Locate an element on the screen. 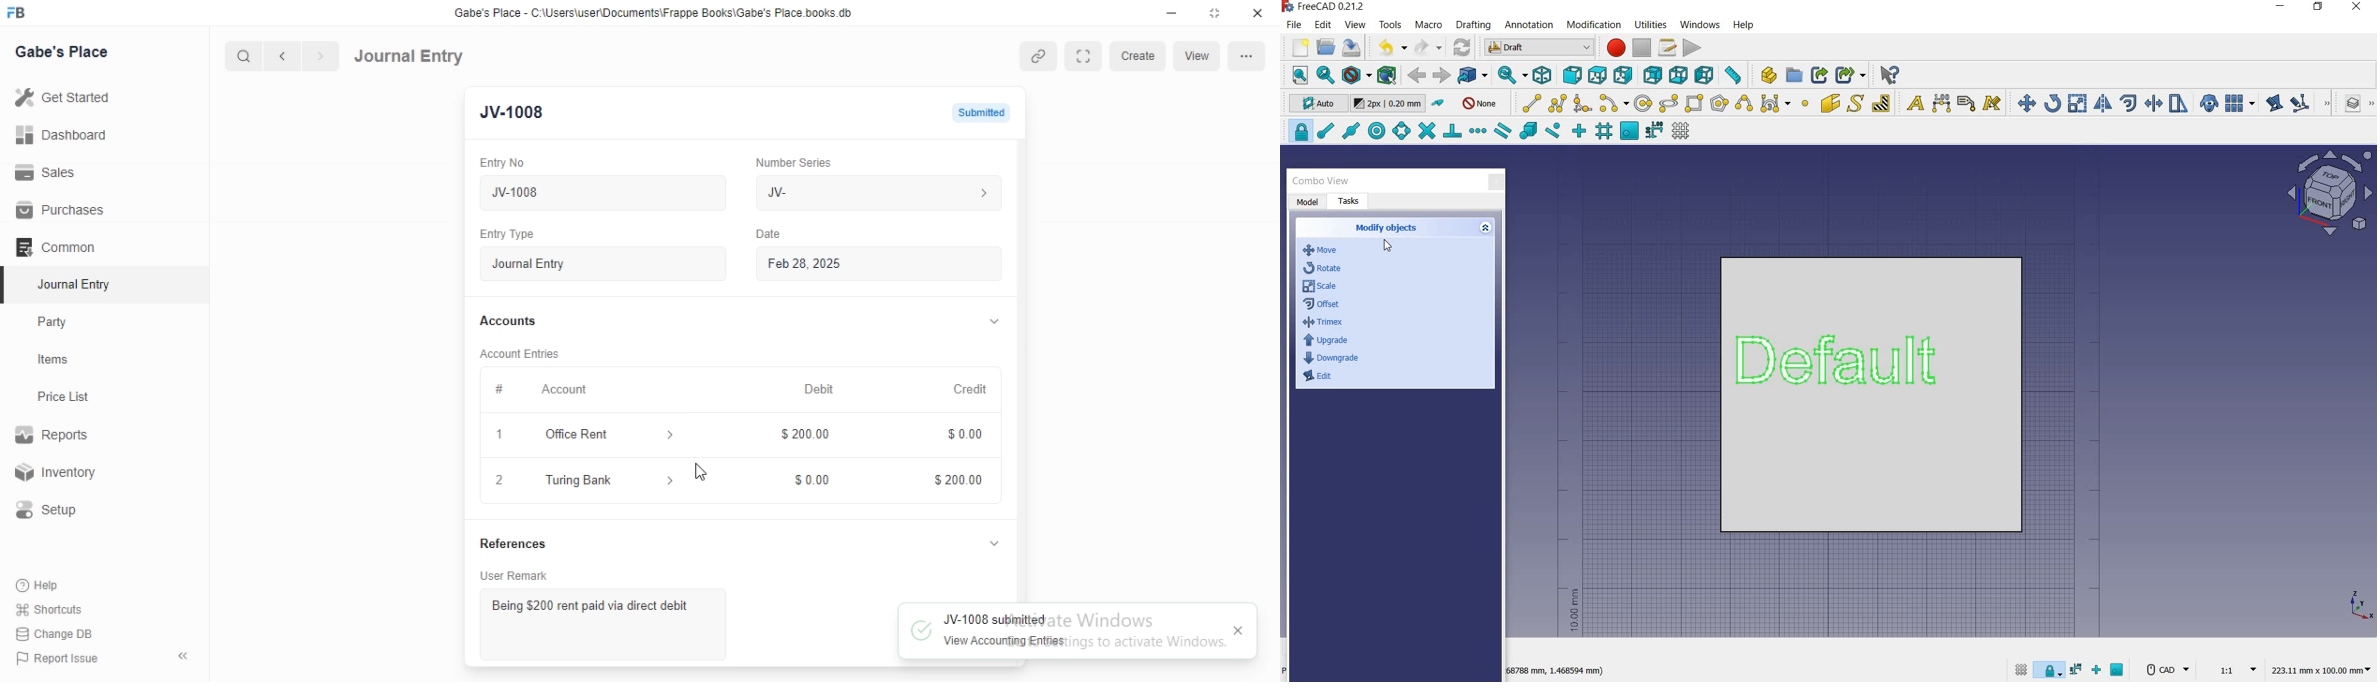  bounding box is located at coordinates (1388, 76).